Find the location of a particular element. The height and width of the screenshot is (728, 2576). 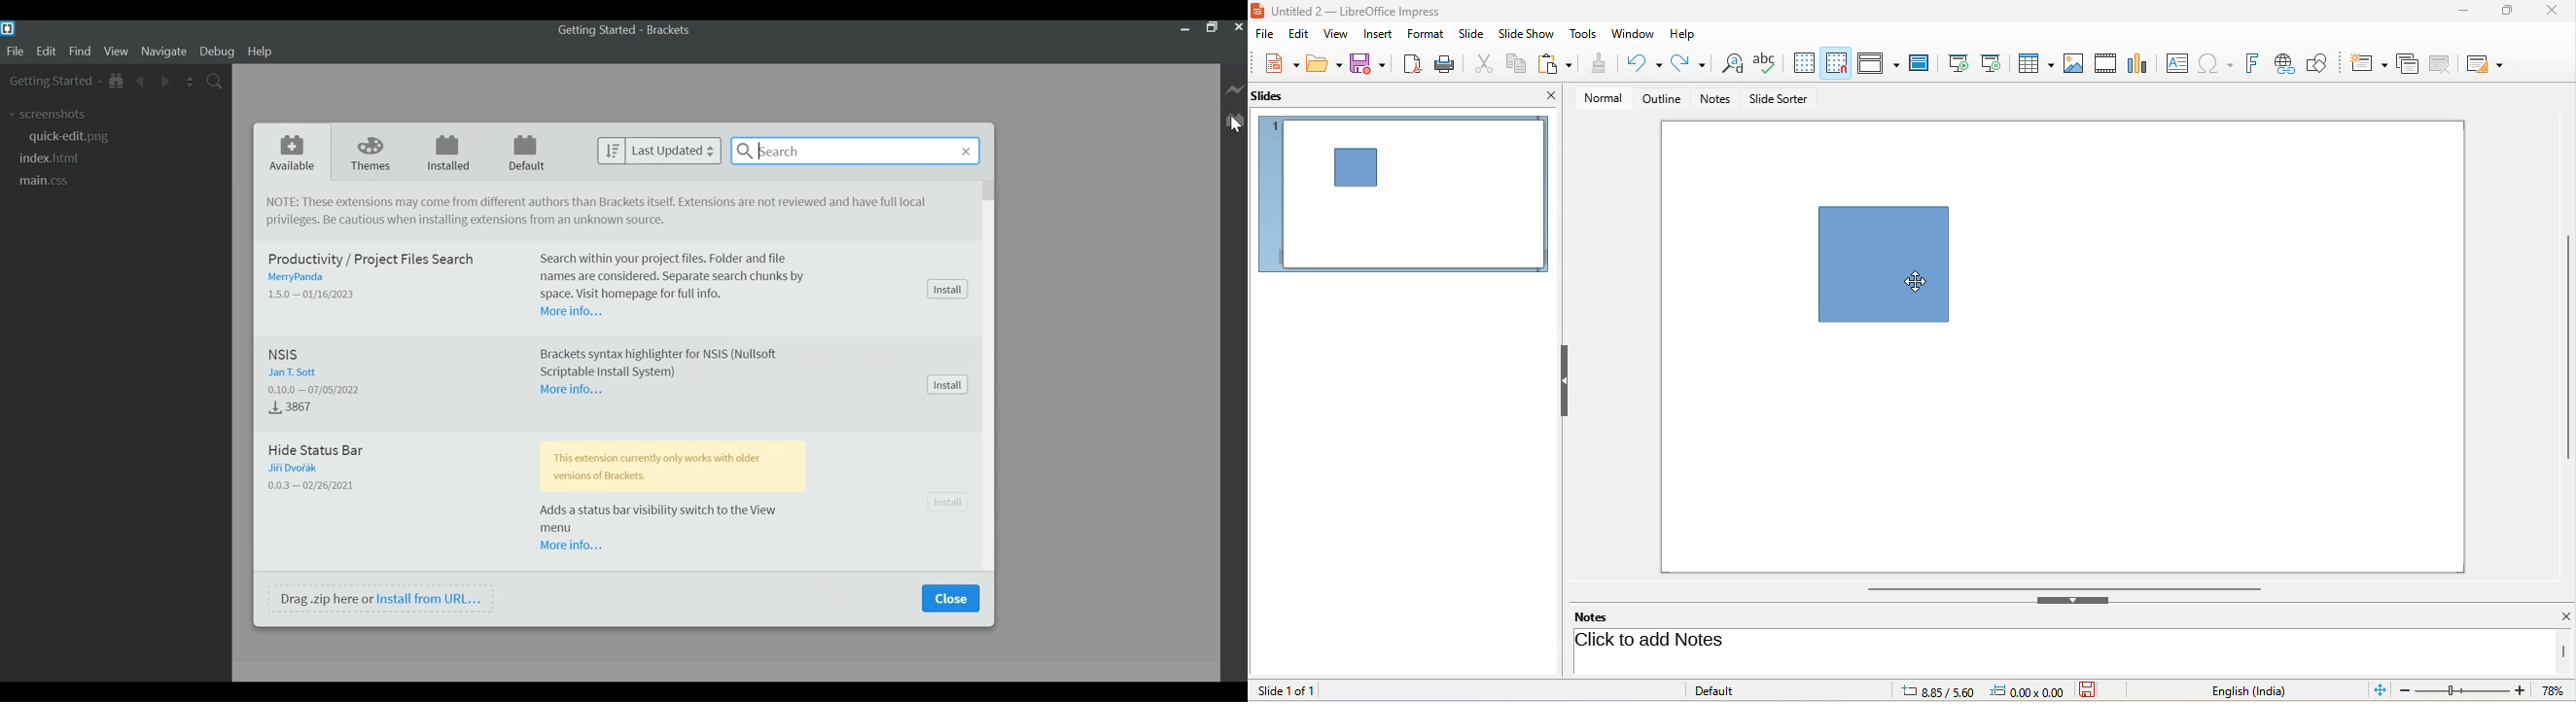

edit is located at coordinates (1297, 35).